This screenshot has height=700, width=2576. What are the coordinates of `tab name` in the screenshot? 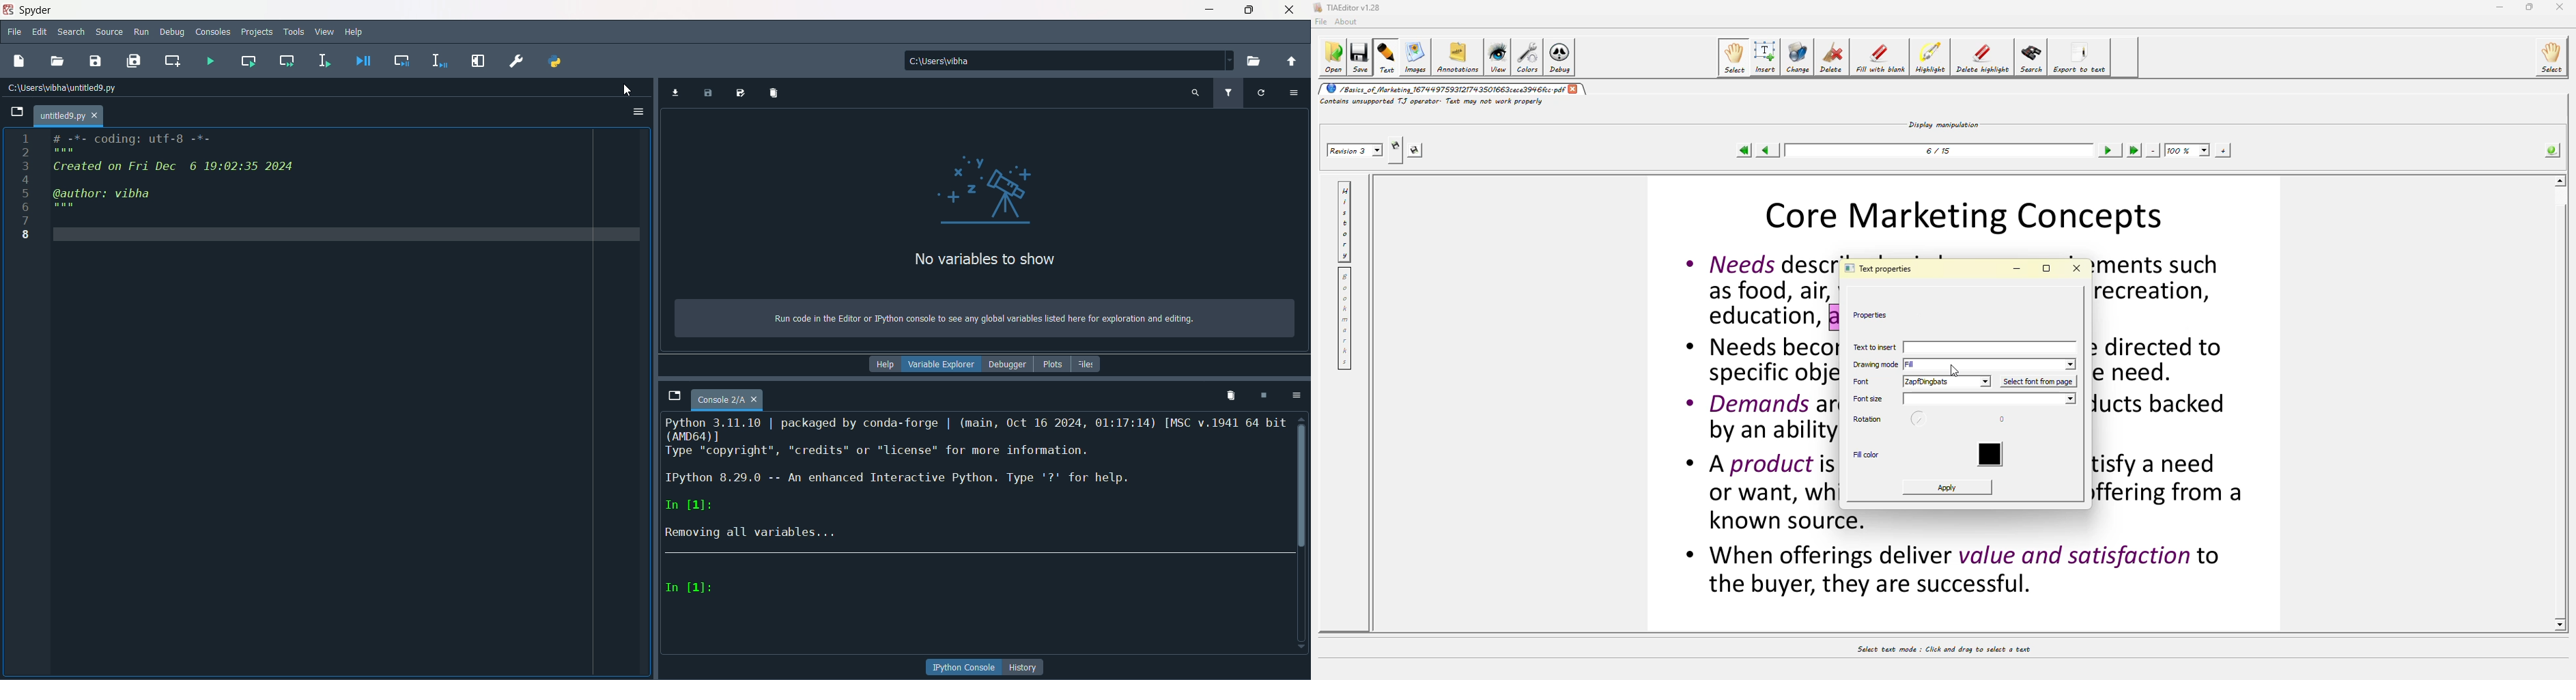 It's located at (68, 115).